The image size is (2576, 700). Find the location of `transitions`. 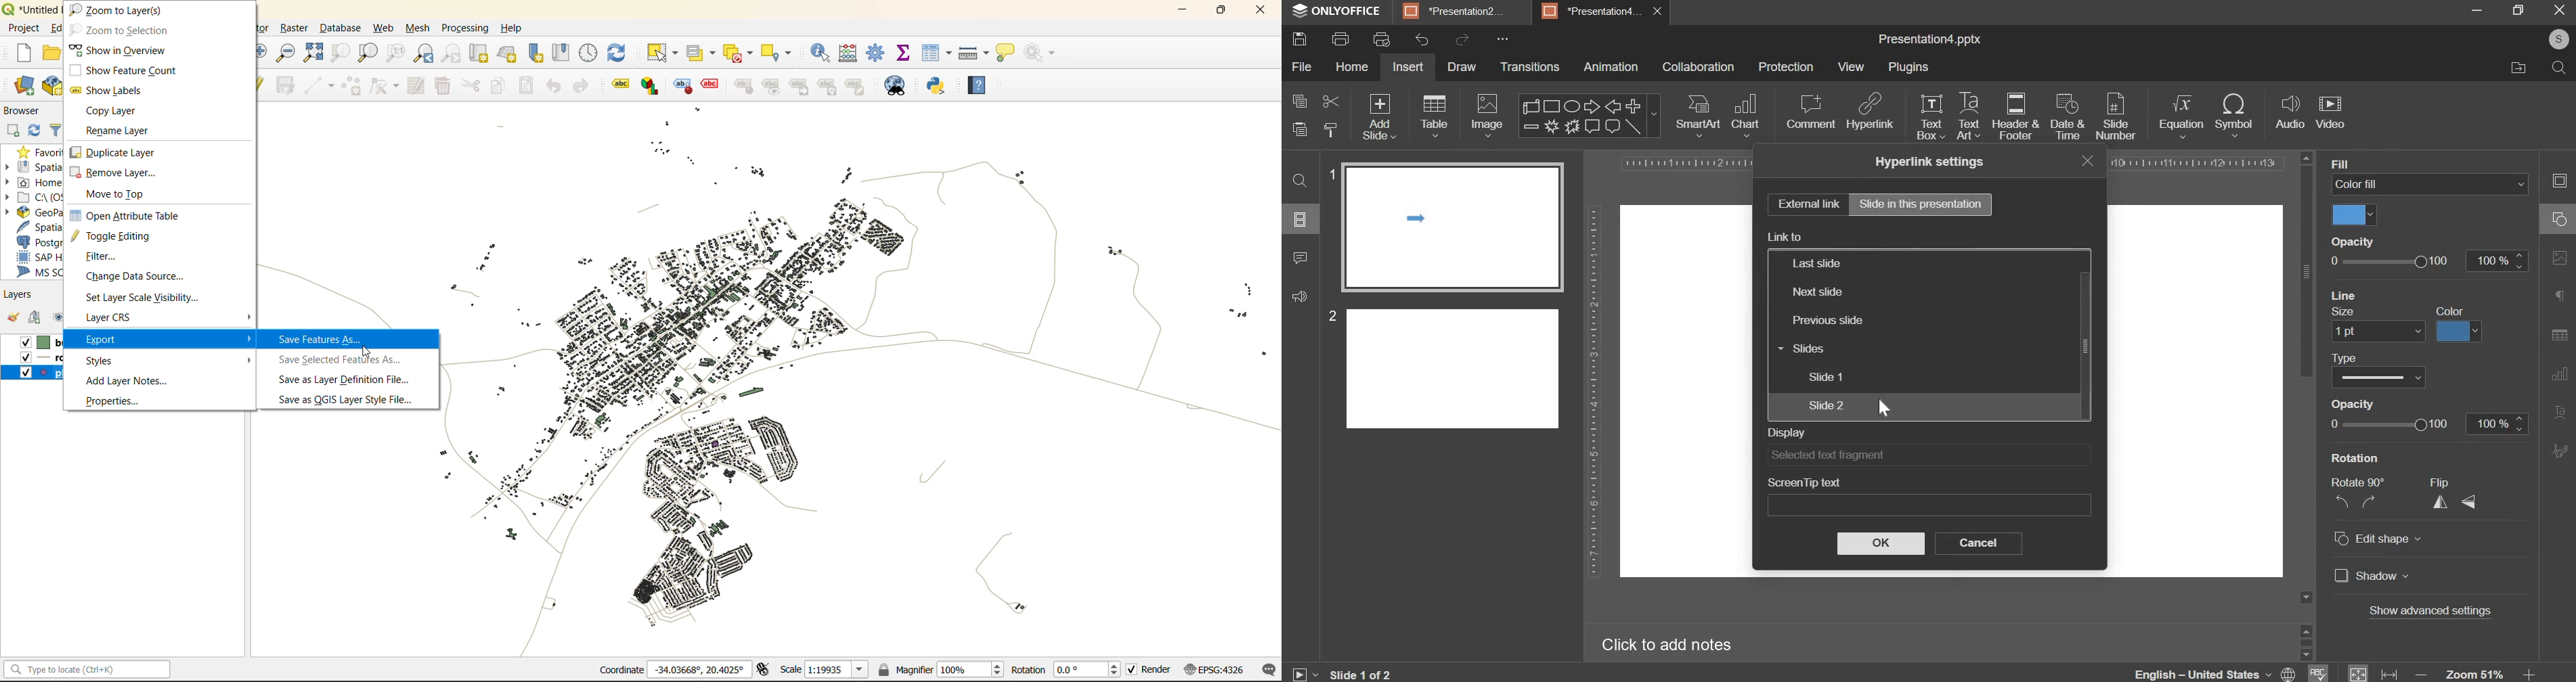

transitions is located at coordinates (1531, 68).